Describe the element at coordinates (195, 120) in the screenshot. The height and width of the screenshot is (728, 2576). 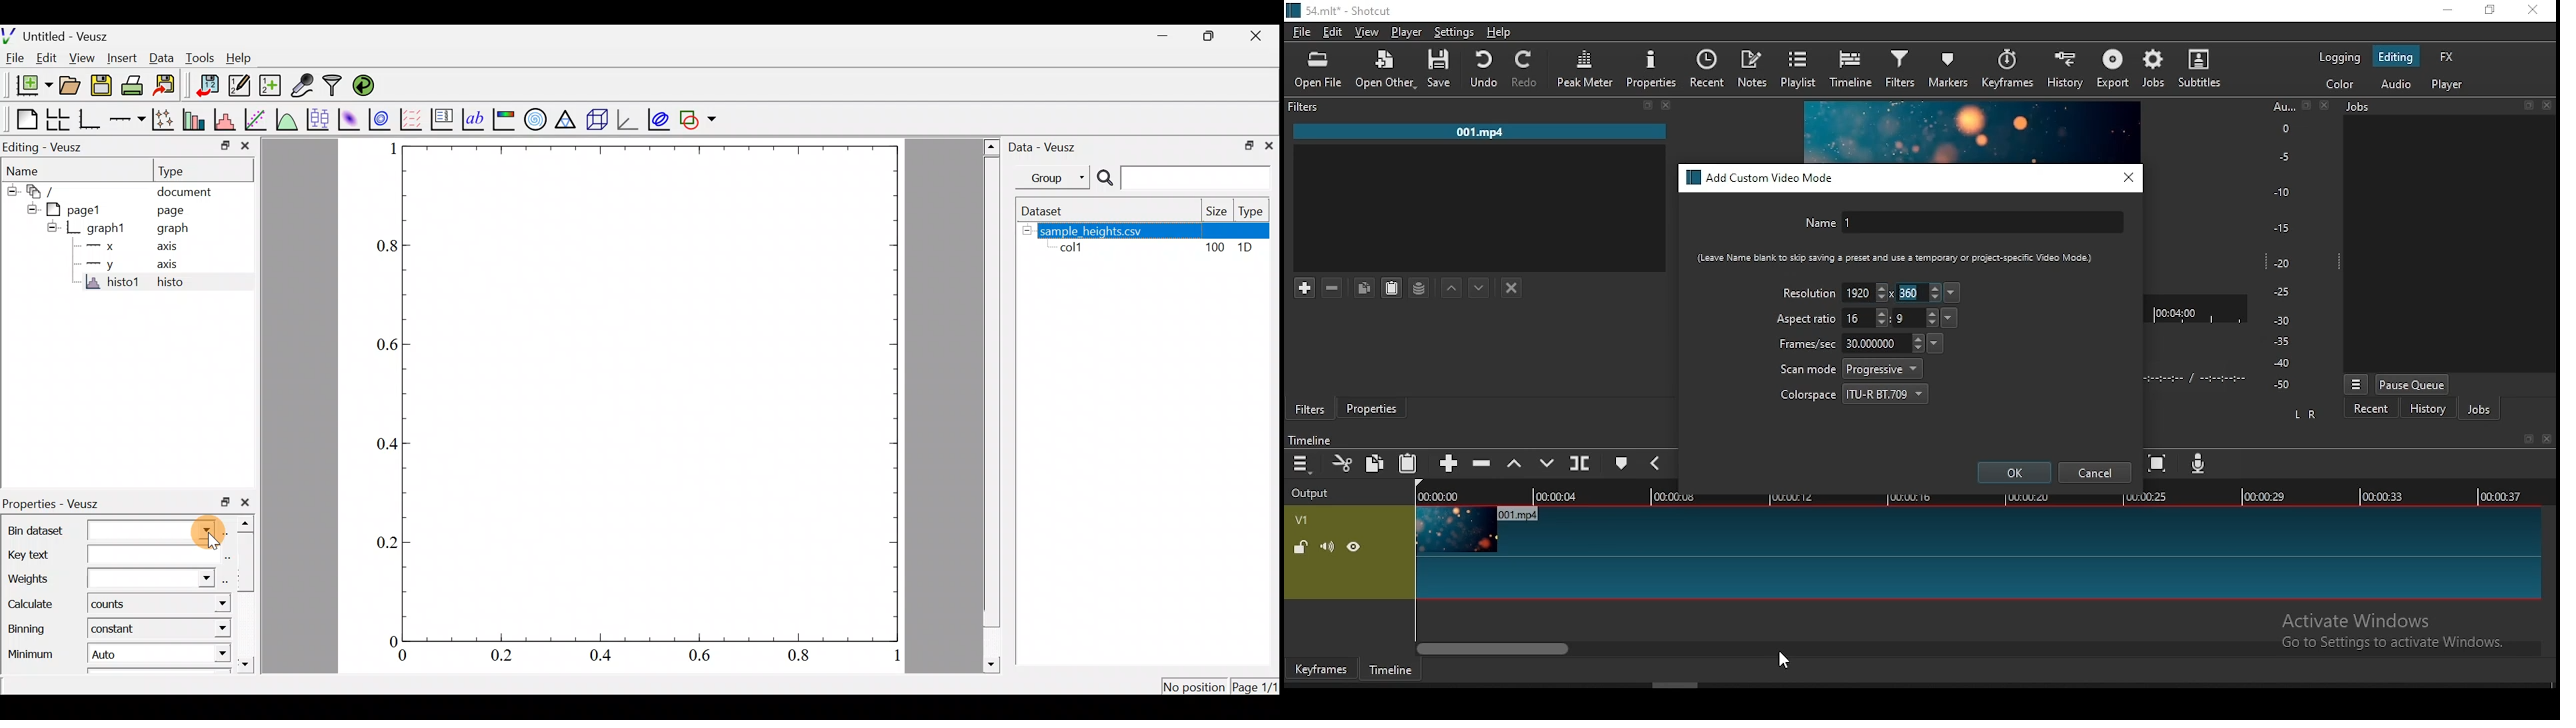
I see `plot bar charts` at that location.